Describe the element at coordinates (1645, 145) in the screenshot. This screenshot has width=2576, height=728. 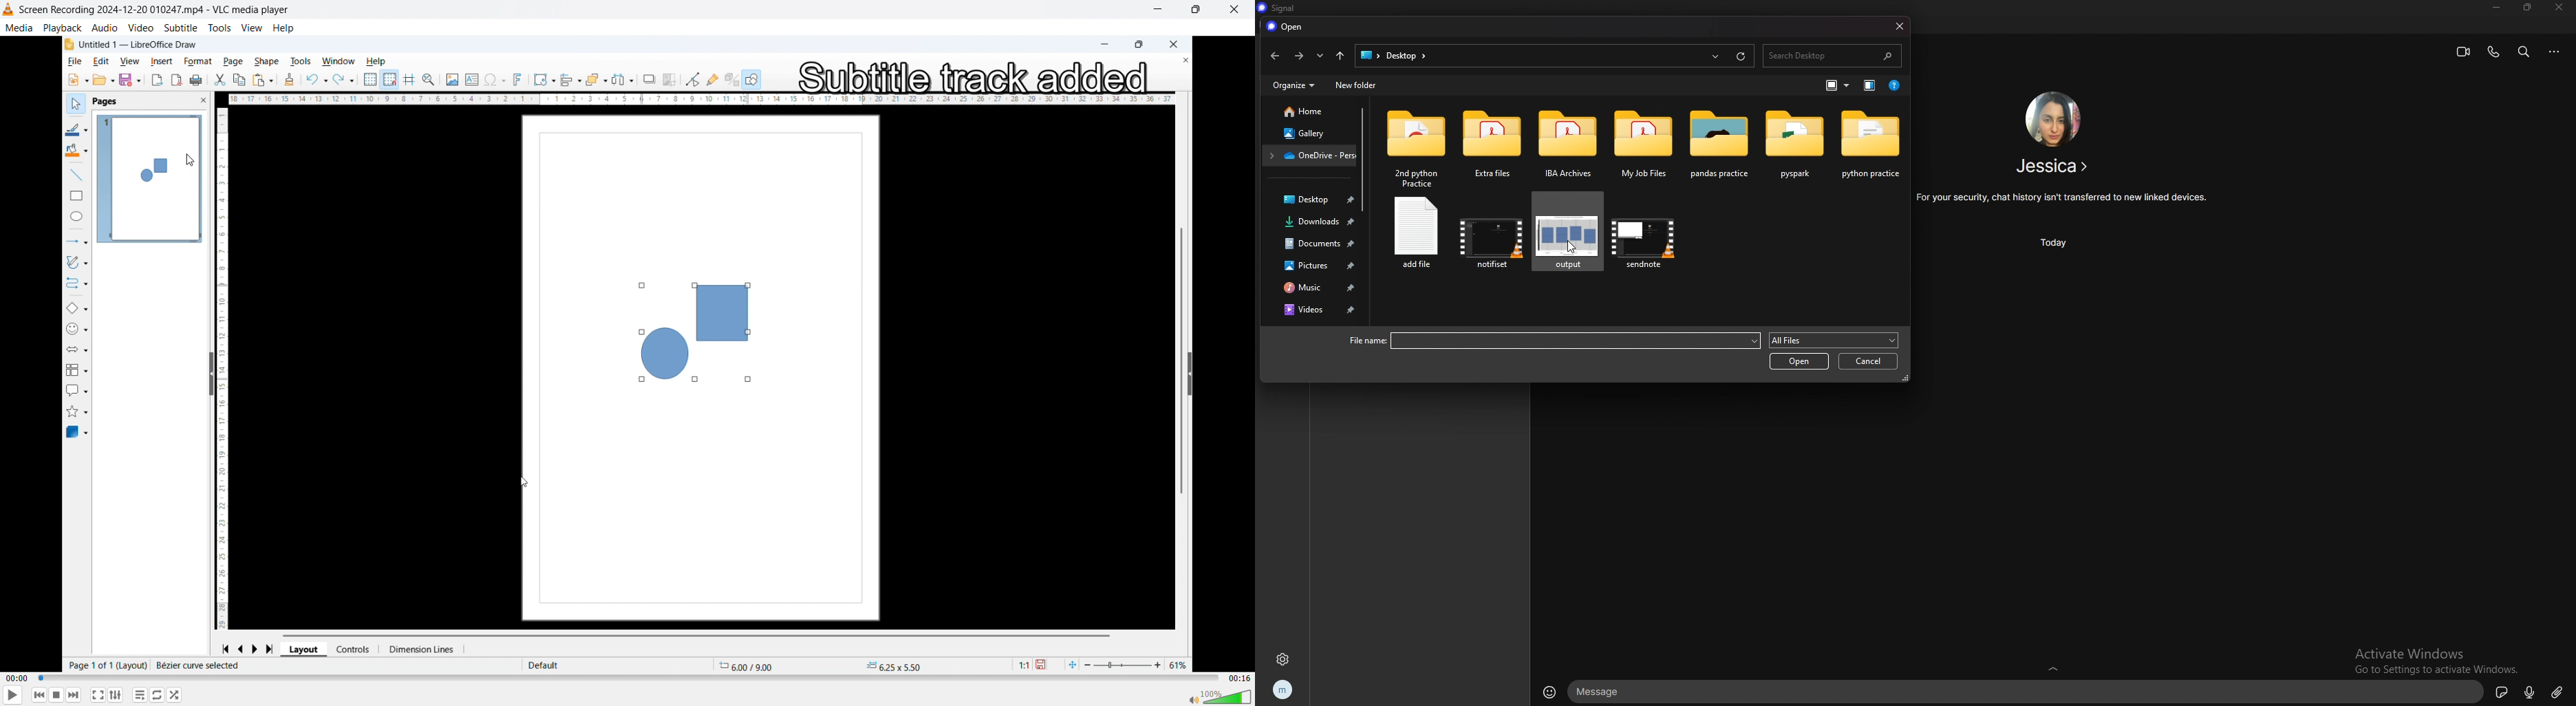
I see `folder` at that location.